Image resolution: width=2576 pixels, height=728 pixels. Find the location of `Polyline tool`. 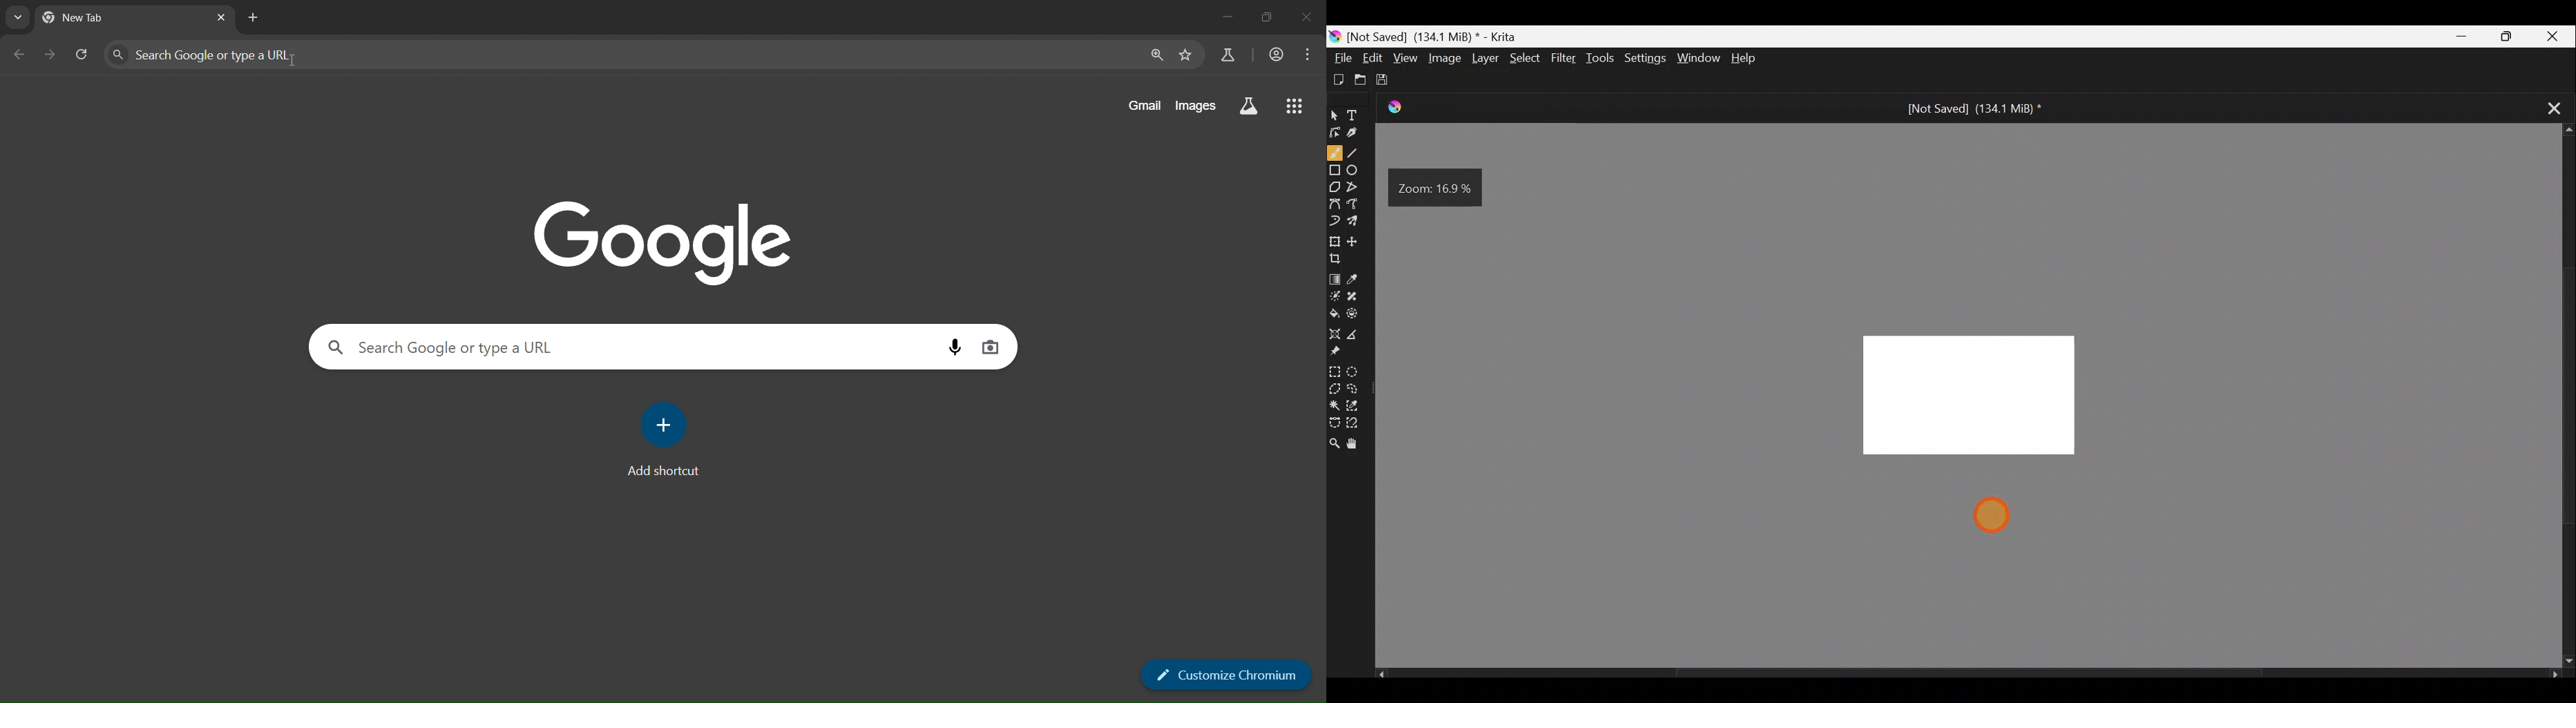

Polyline tool is located at coordinates (1358, 183).